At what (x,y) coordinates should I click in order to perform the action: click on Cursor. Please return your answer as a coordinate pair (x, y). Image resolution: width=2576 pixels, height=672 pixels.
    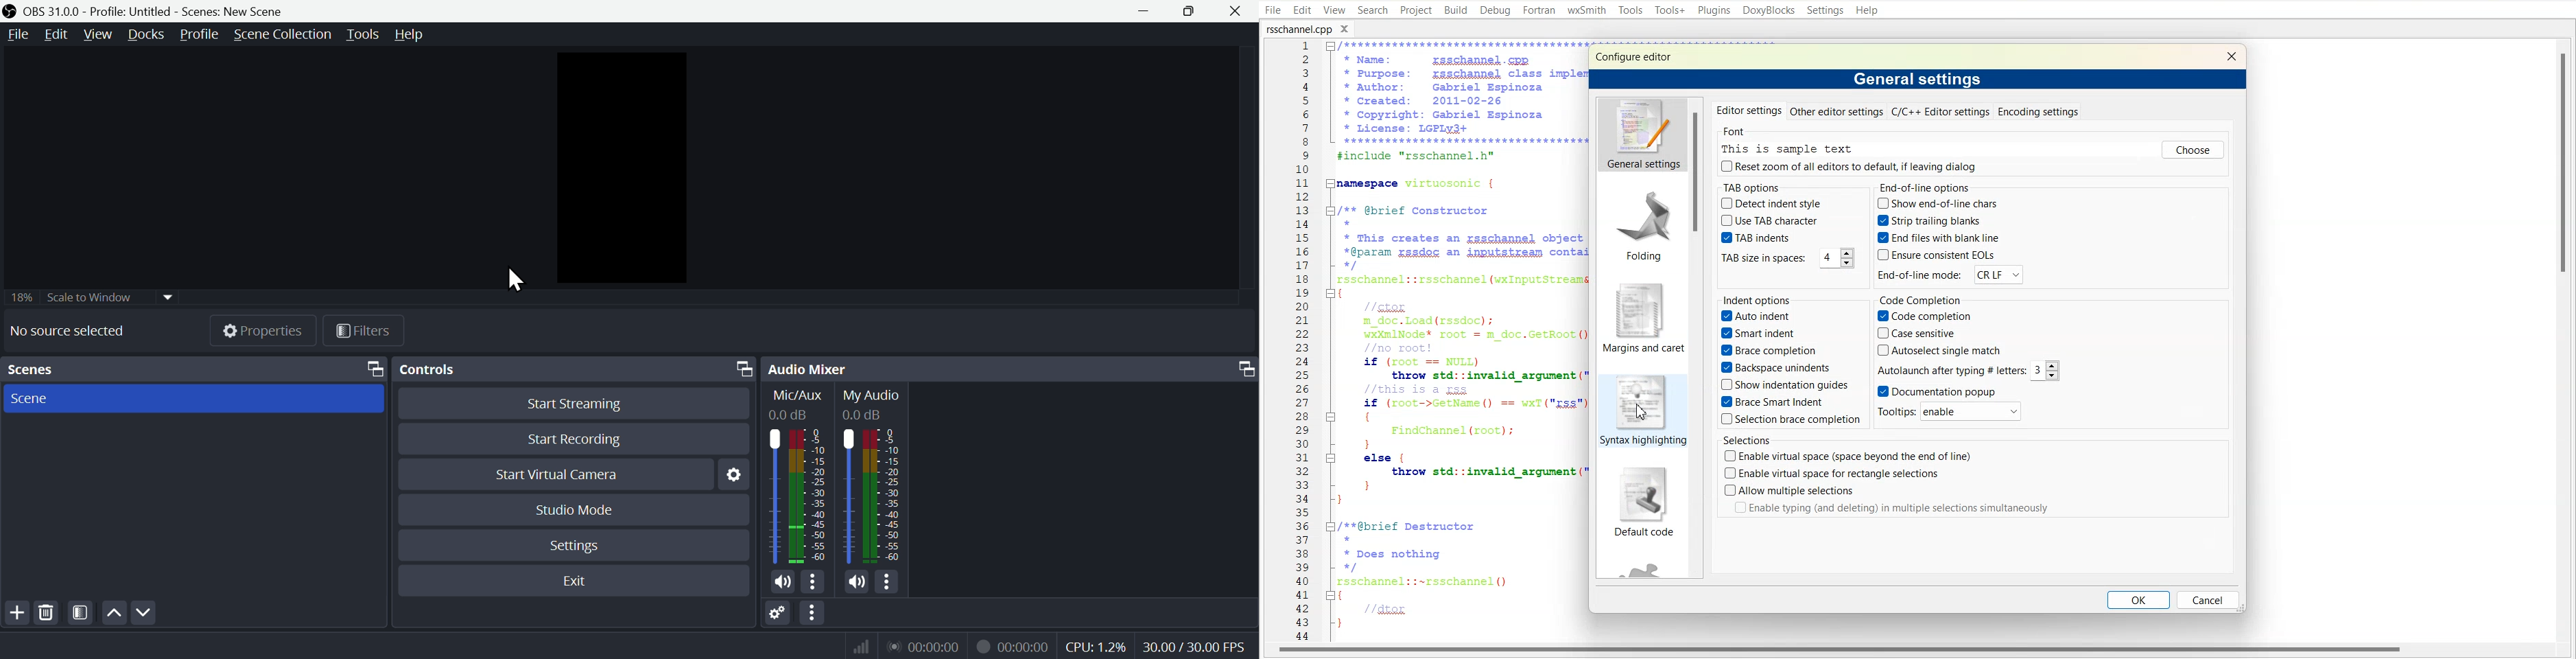
    Looking at the image, I should click on (520, 278).